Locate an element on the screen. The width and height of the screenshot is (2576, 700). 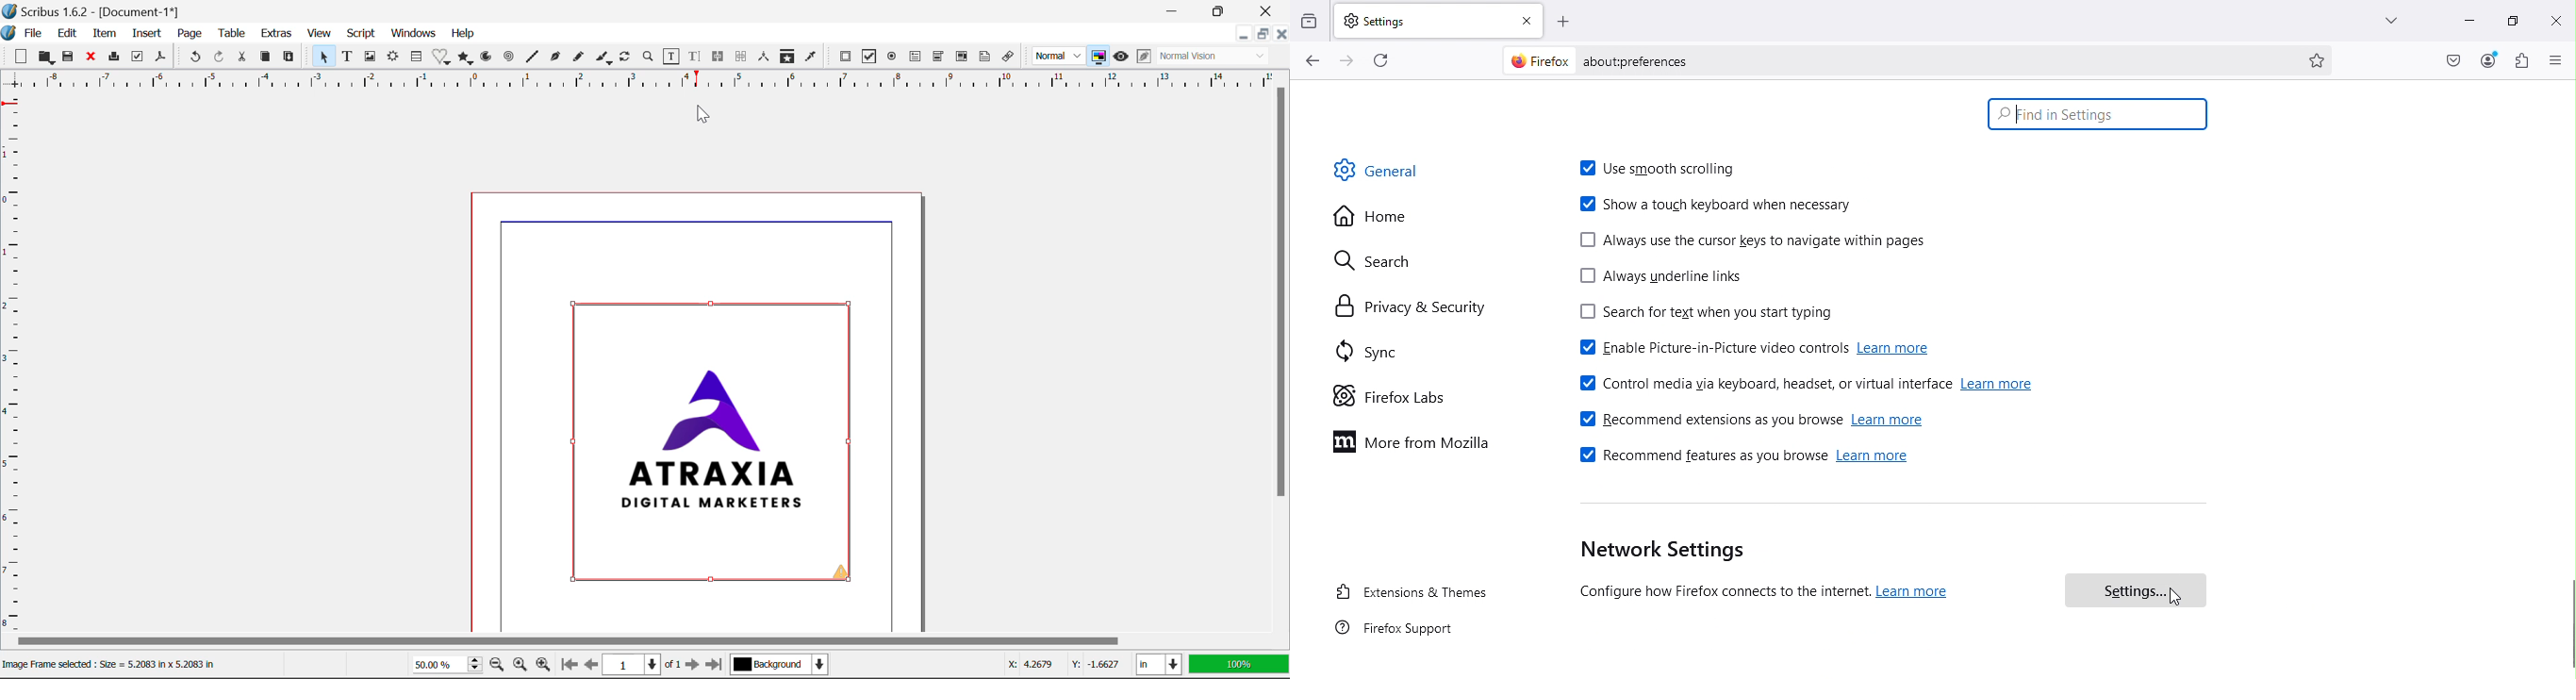
Cursor Position AFTER_LAST_ACTION is located at coordinates (702, 114).